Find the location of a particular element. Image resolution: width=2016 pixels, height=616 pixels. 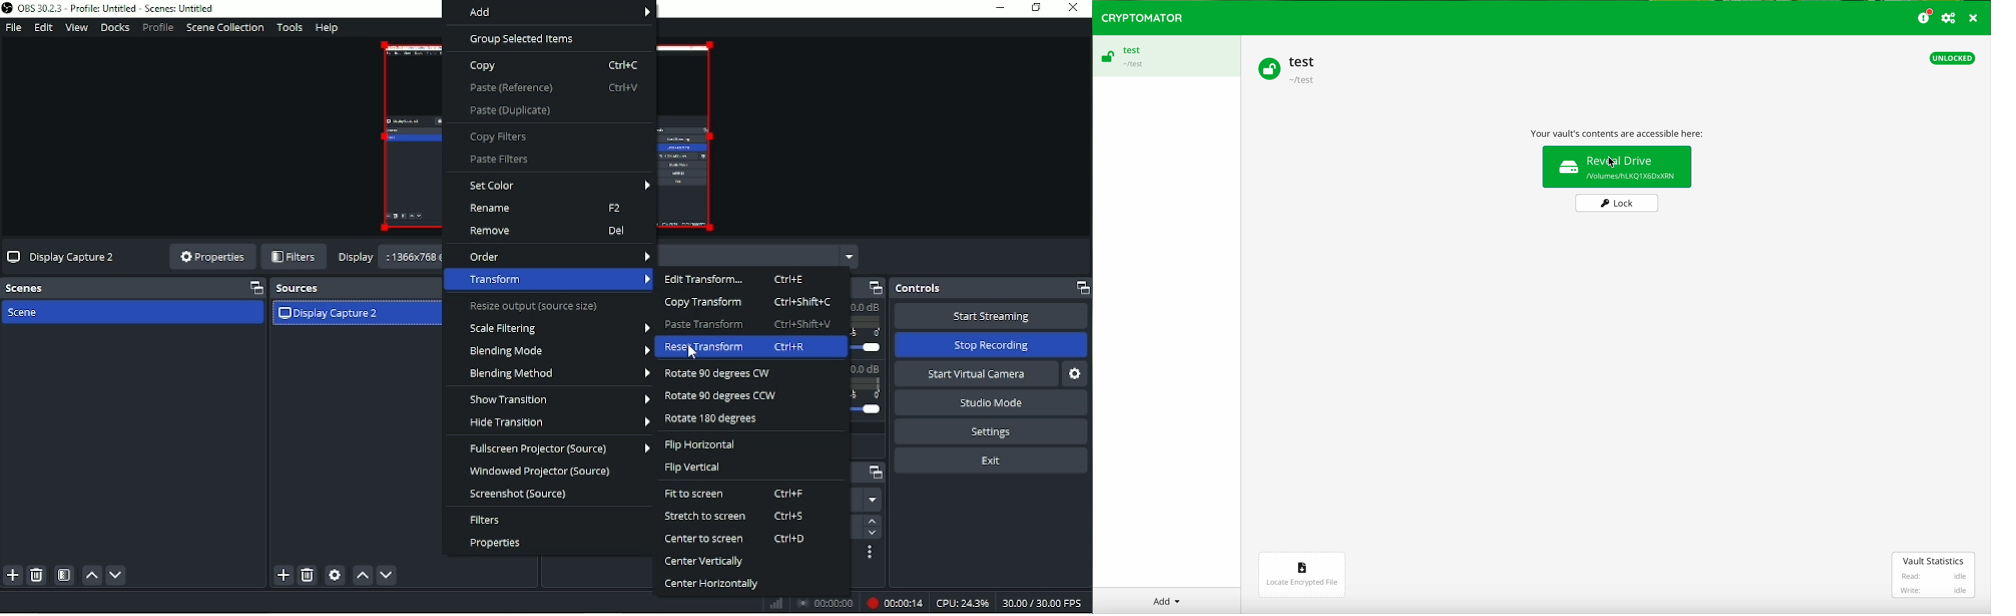

Stop recording is located at coordinates (825, 602).